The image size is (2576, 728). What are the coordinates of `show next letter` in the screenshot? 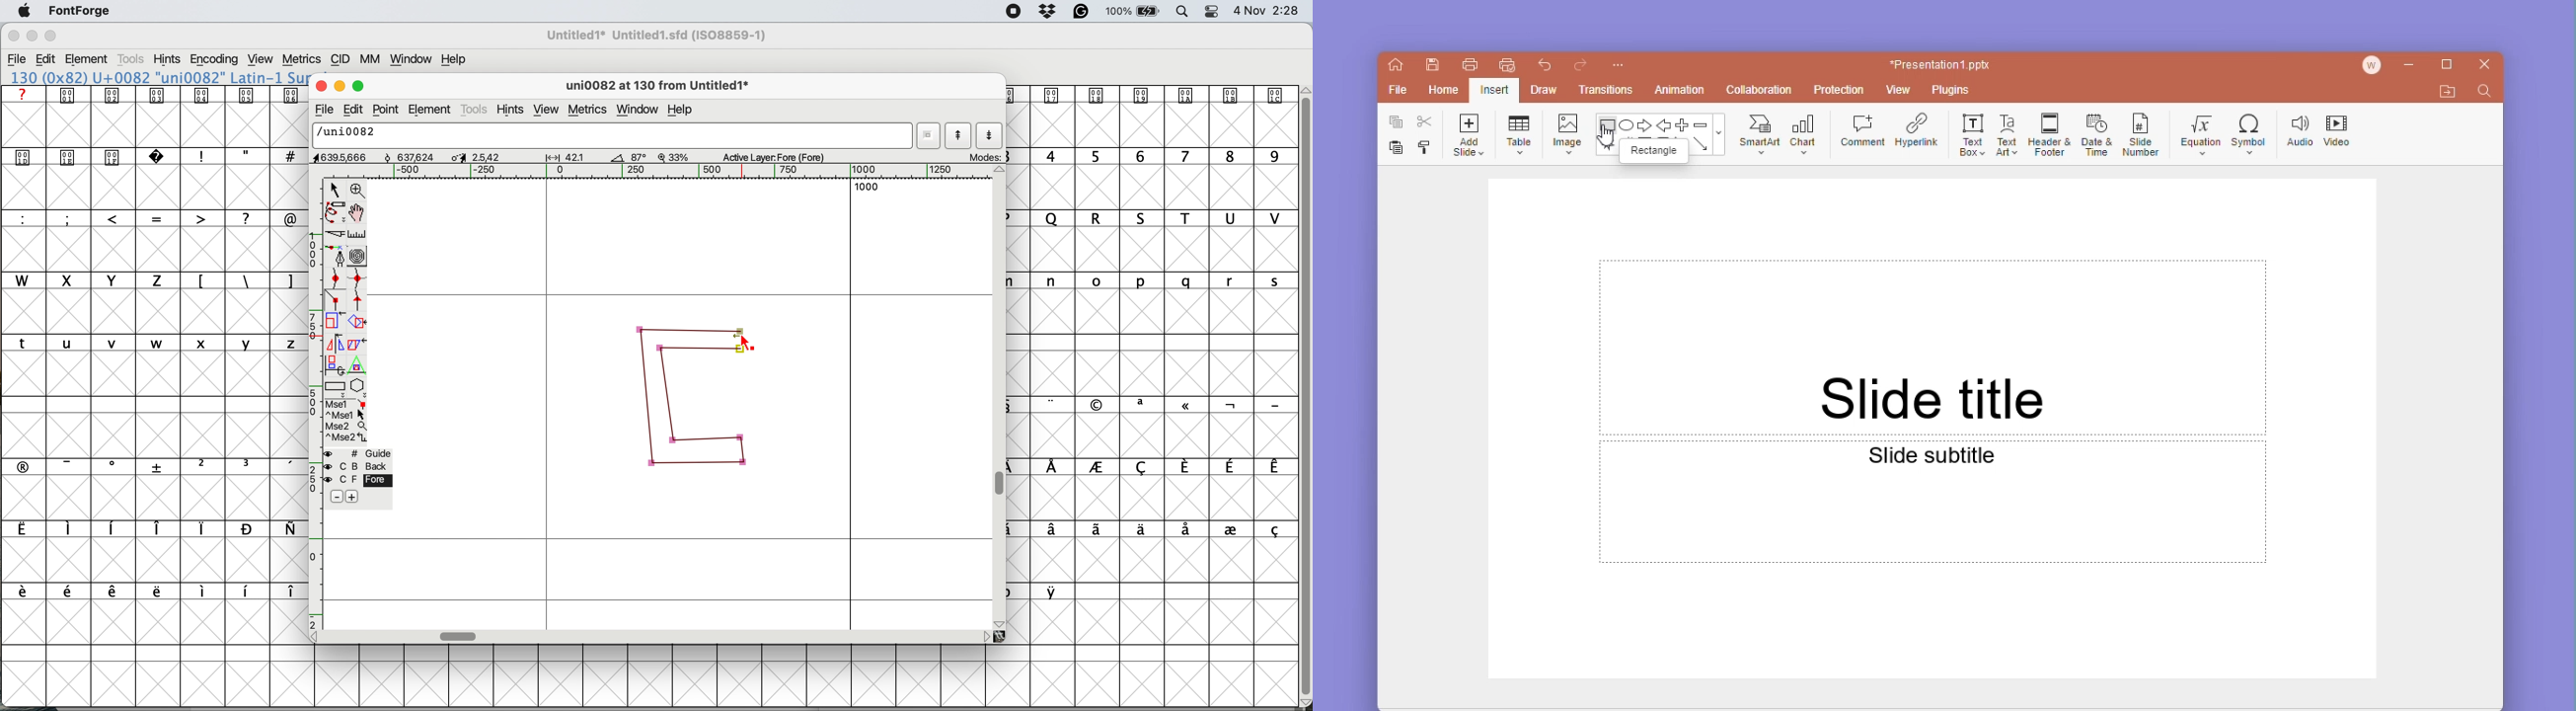 It's located at (991, 136).